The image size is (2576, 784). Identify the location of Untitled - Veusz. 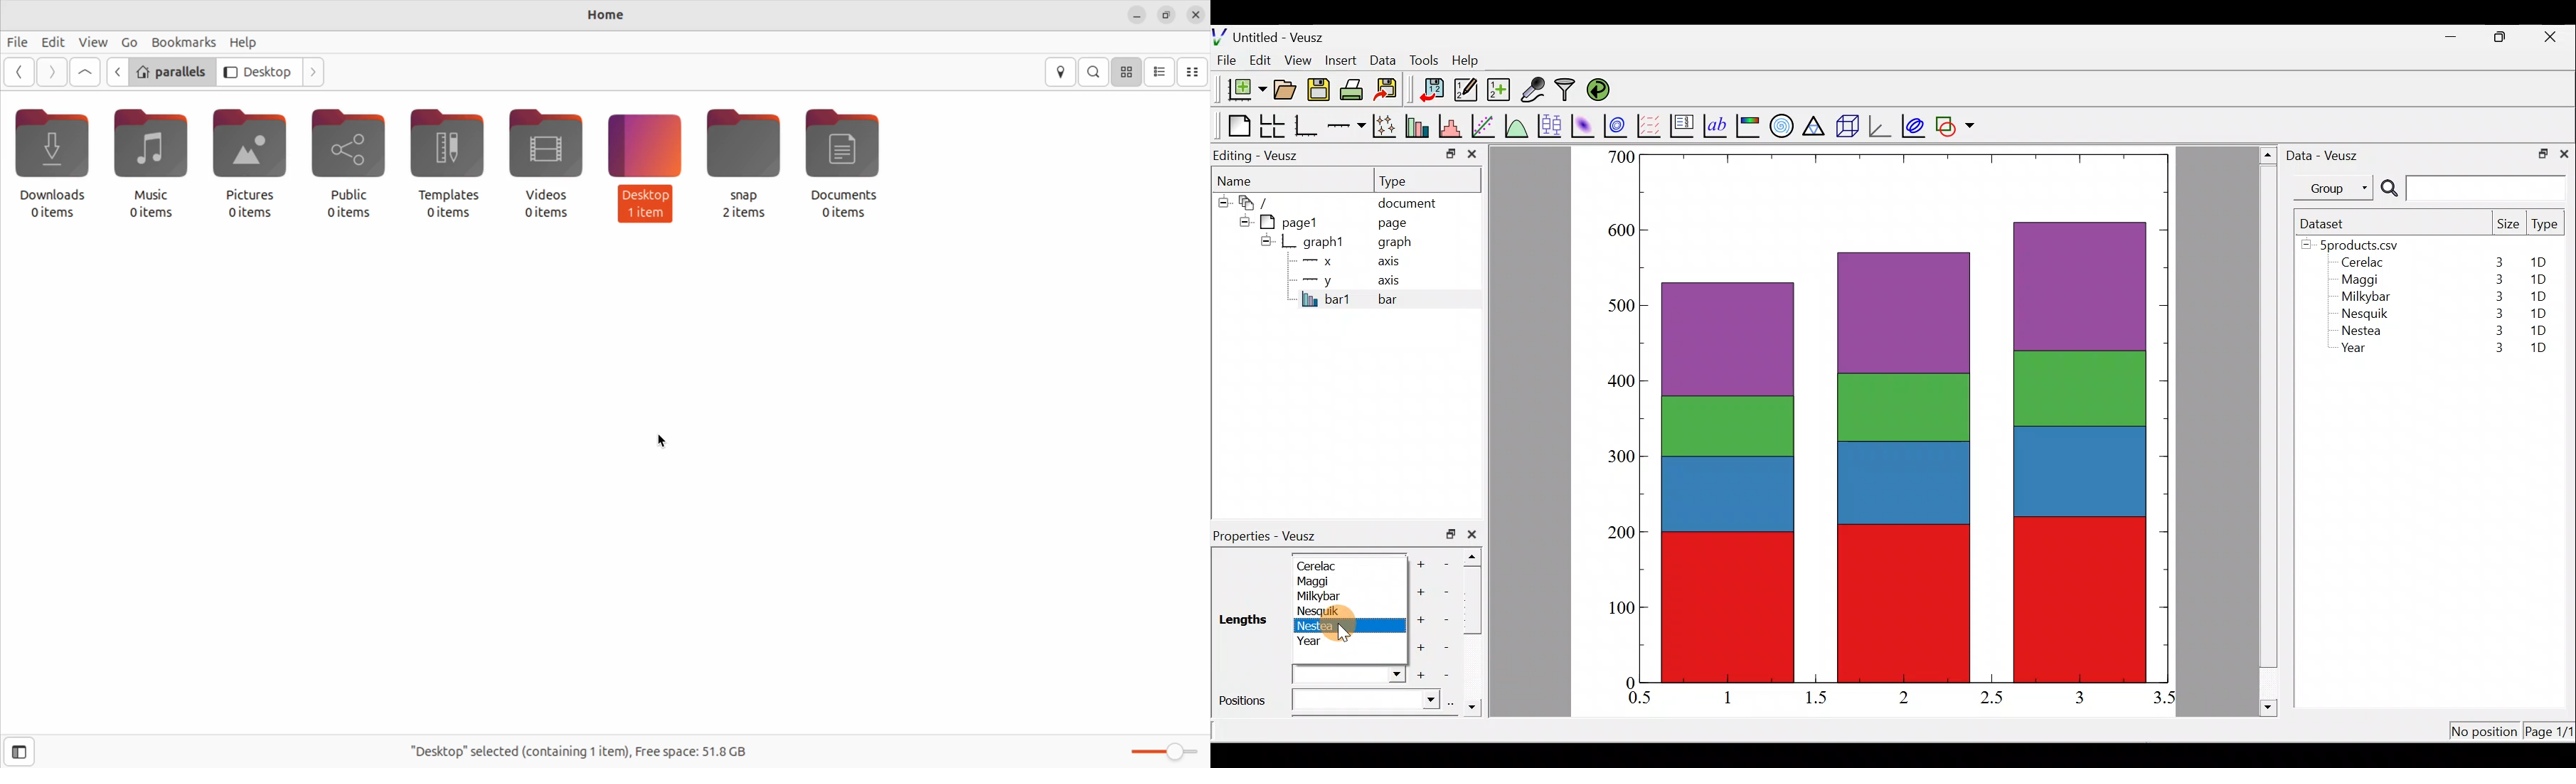
(1274, 35).